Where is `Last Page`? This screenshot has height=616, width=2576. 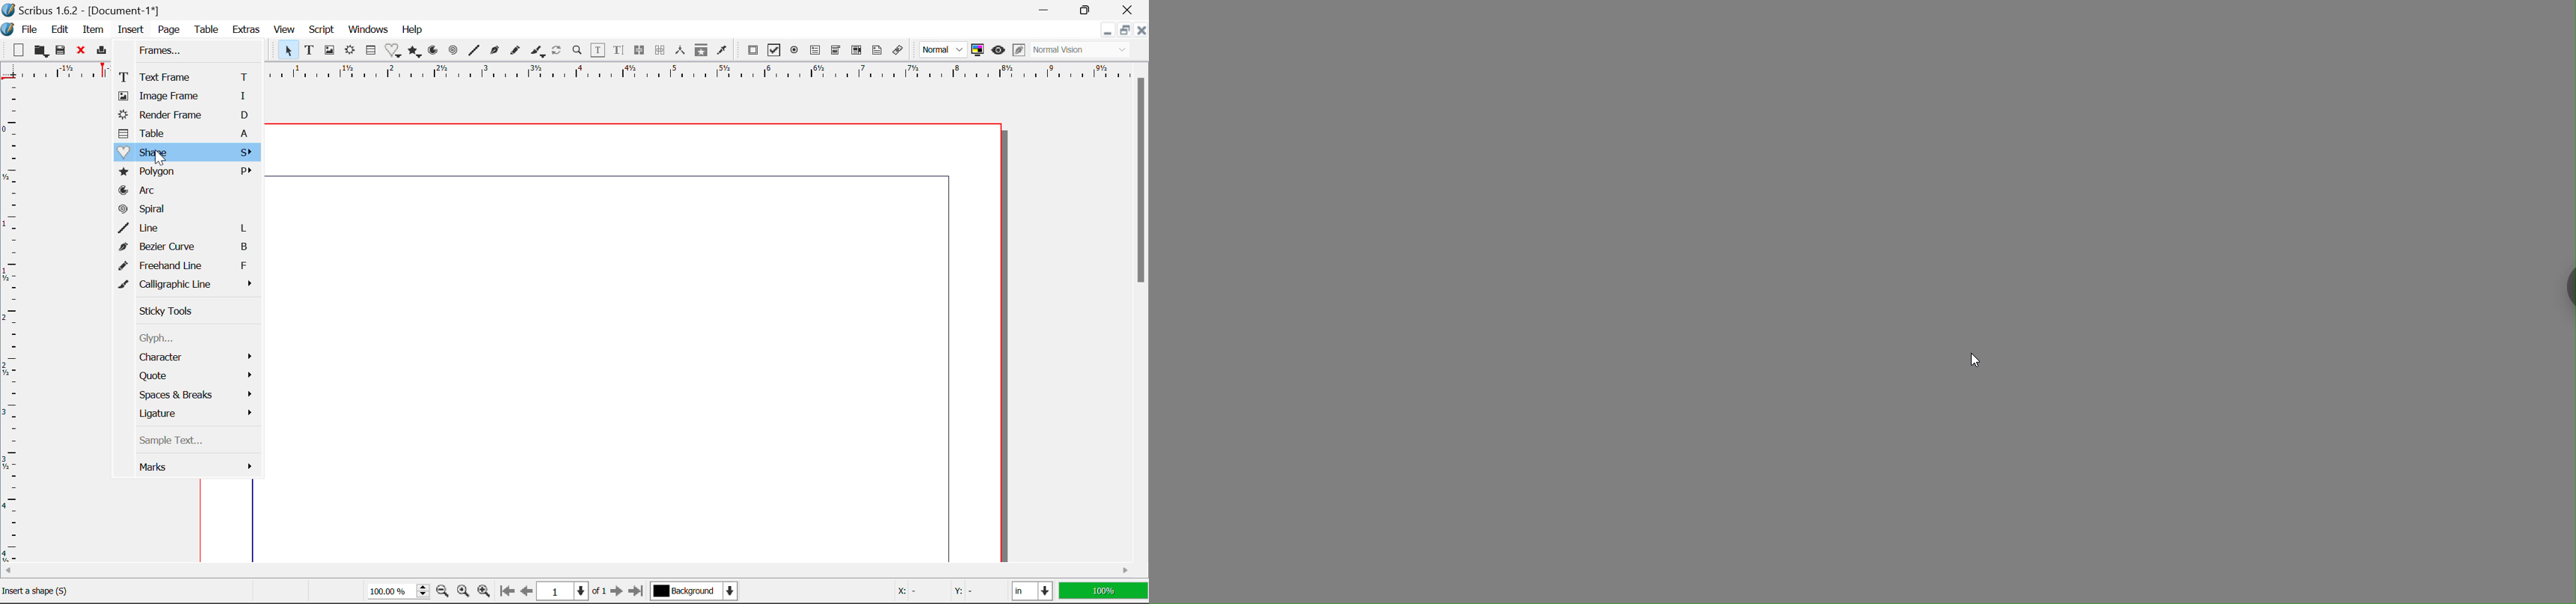 Last Page is located at coordinates (638, 591).